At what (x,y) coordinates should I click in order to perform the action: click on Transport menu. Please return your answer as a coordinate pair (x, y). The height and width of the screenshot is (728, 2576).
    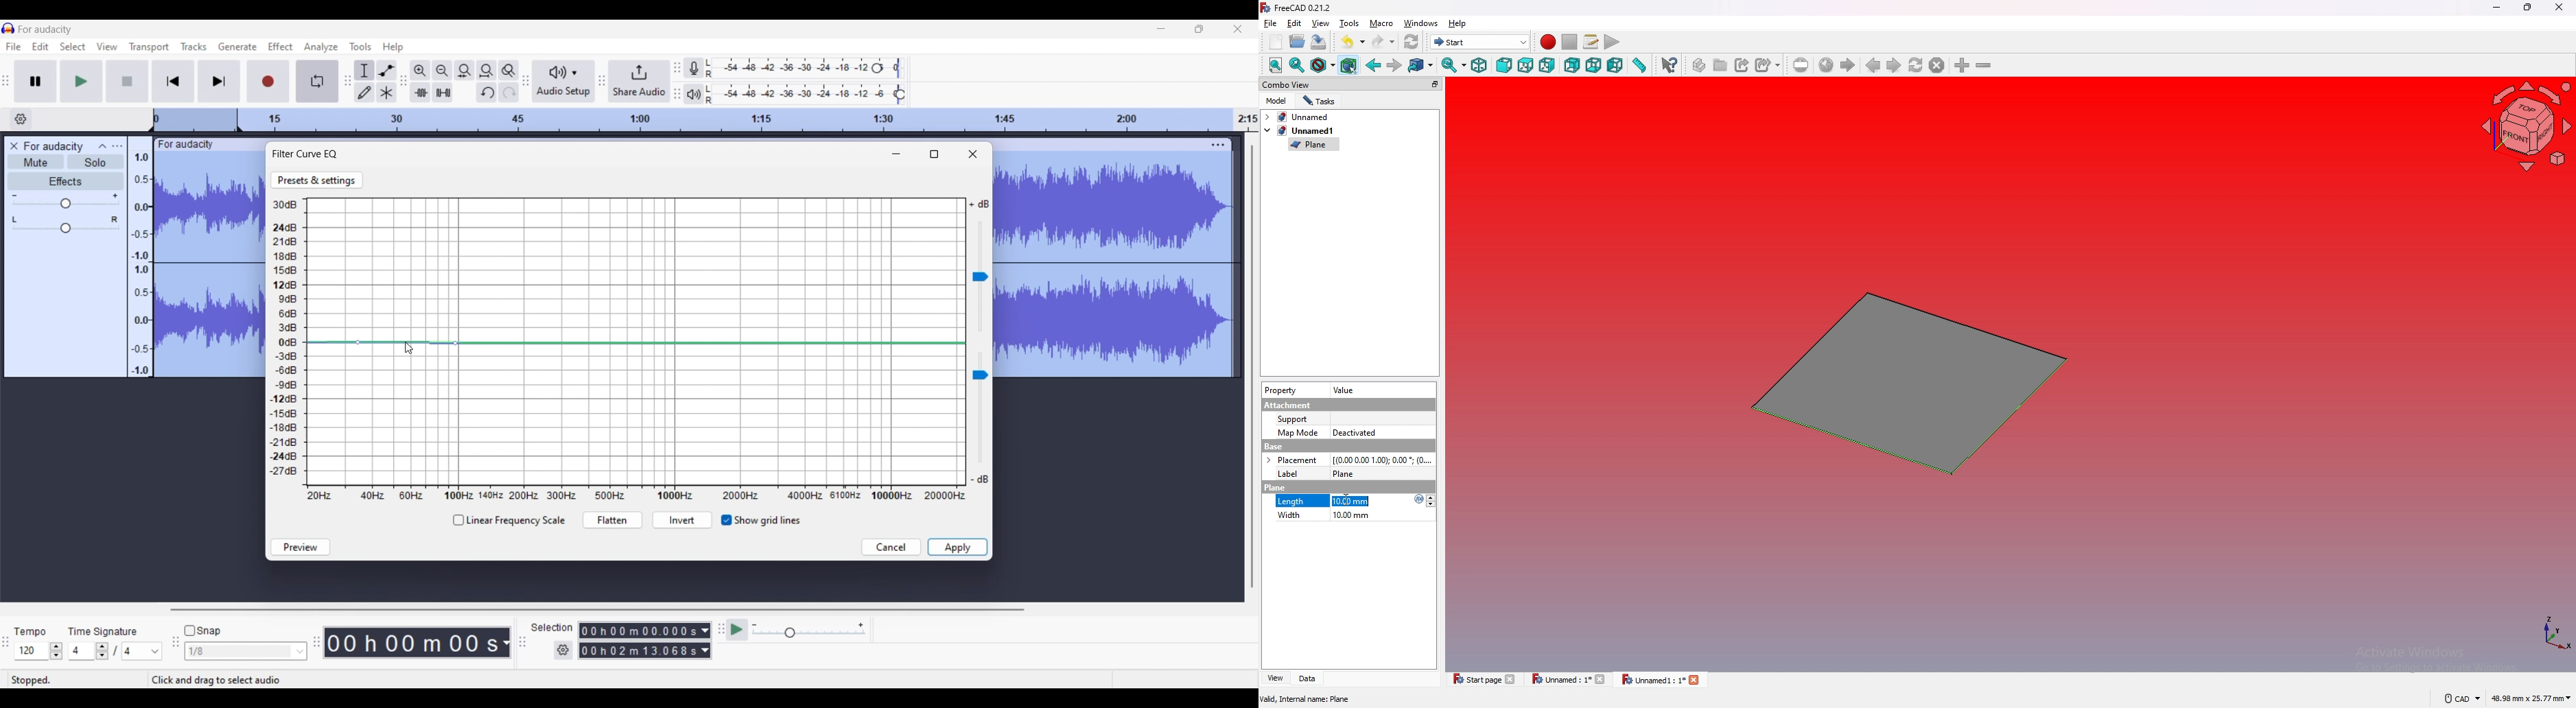
    Looking at the image, I should click on (149, 47).